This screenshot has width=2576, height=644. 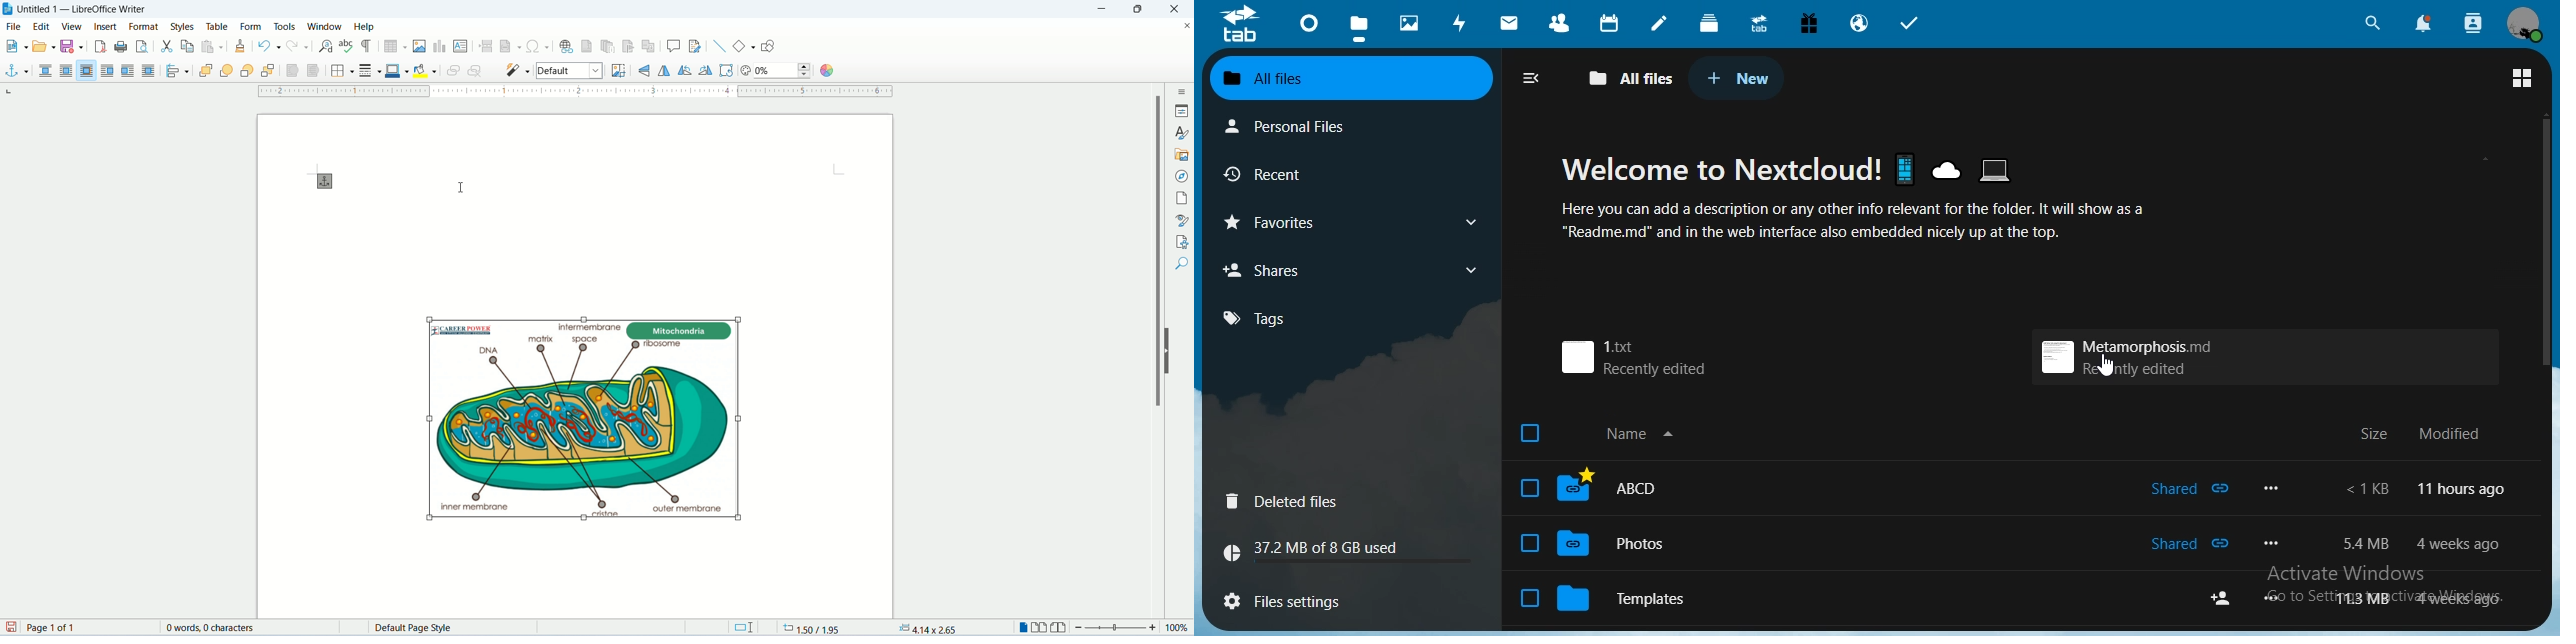 What do you see at coordinates (2193, 544) in the screenshot?
I see `shared` at bounding box center [2193, 544].